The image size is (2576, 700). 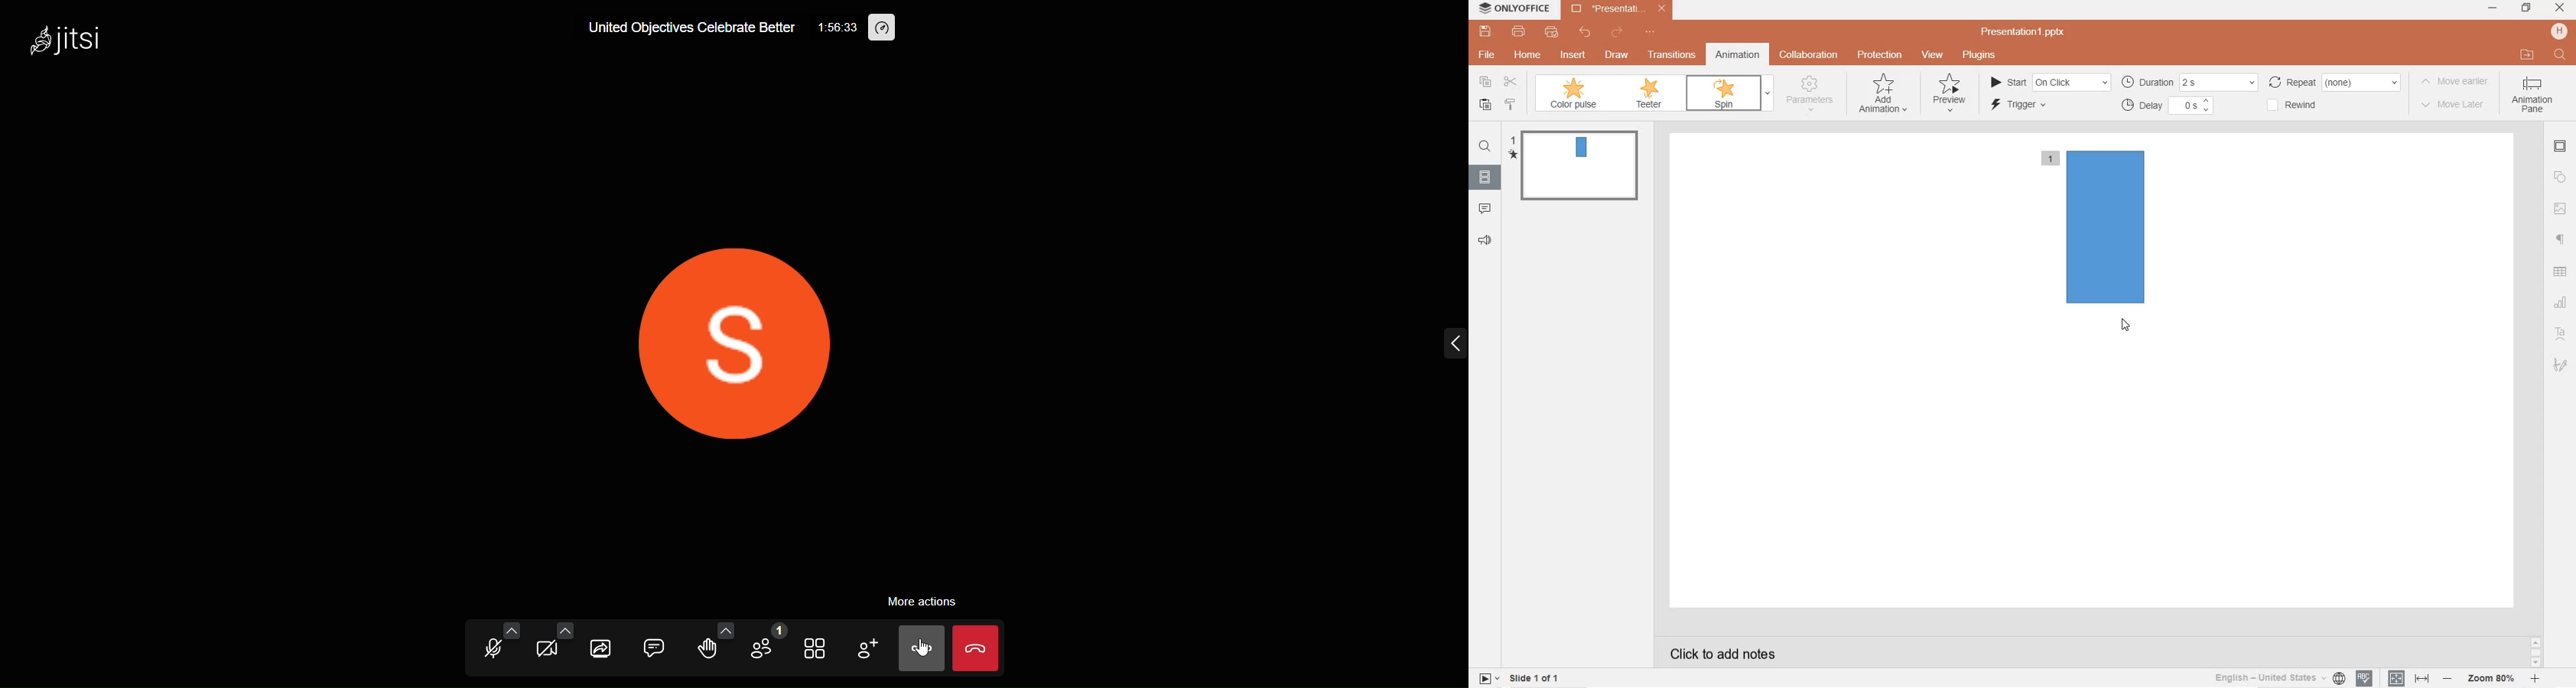 What do you see at coordinates (565, 630) in the screenshot?
I see `more video options` at bounding box center [565, 630].